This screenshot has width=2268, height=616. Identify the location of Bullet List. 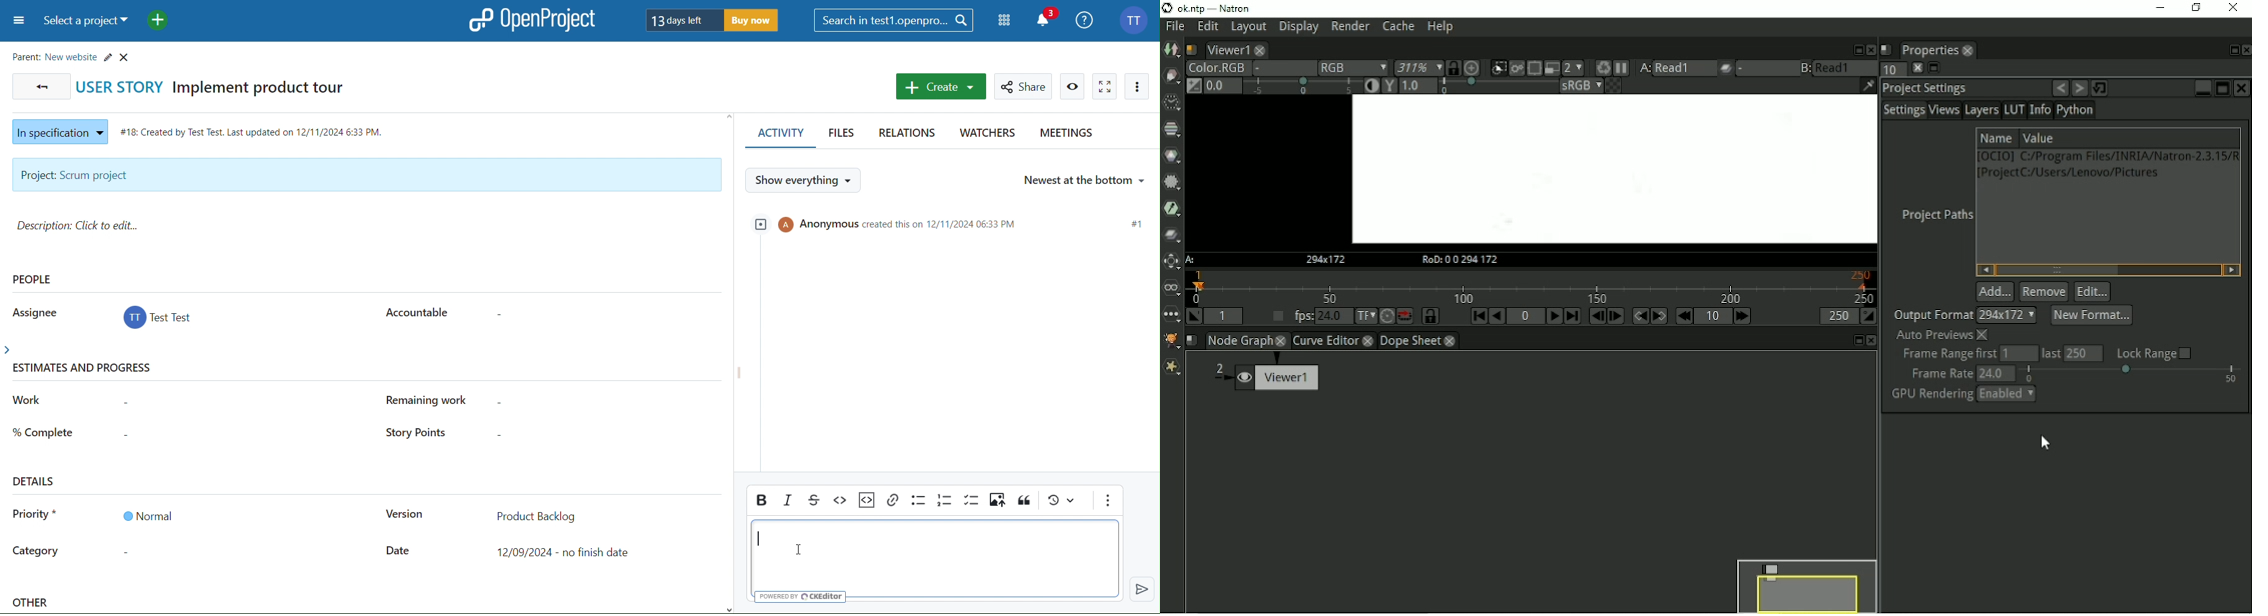
(919, 502).